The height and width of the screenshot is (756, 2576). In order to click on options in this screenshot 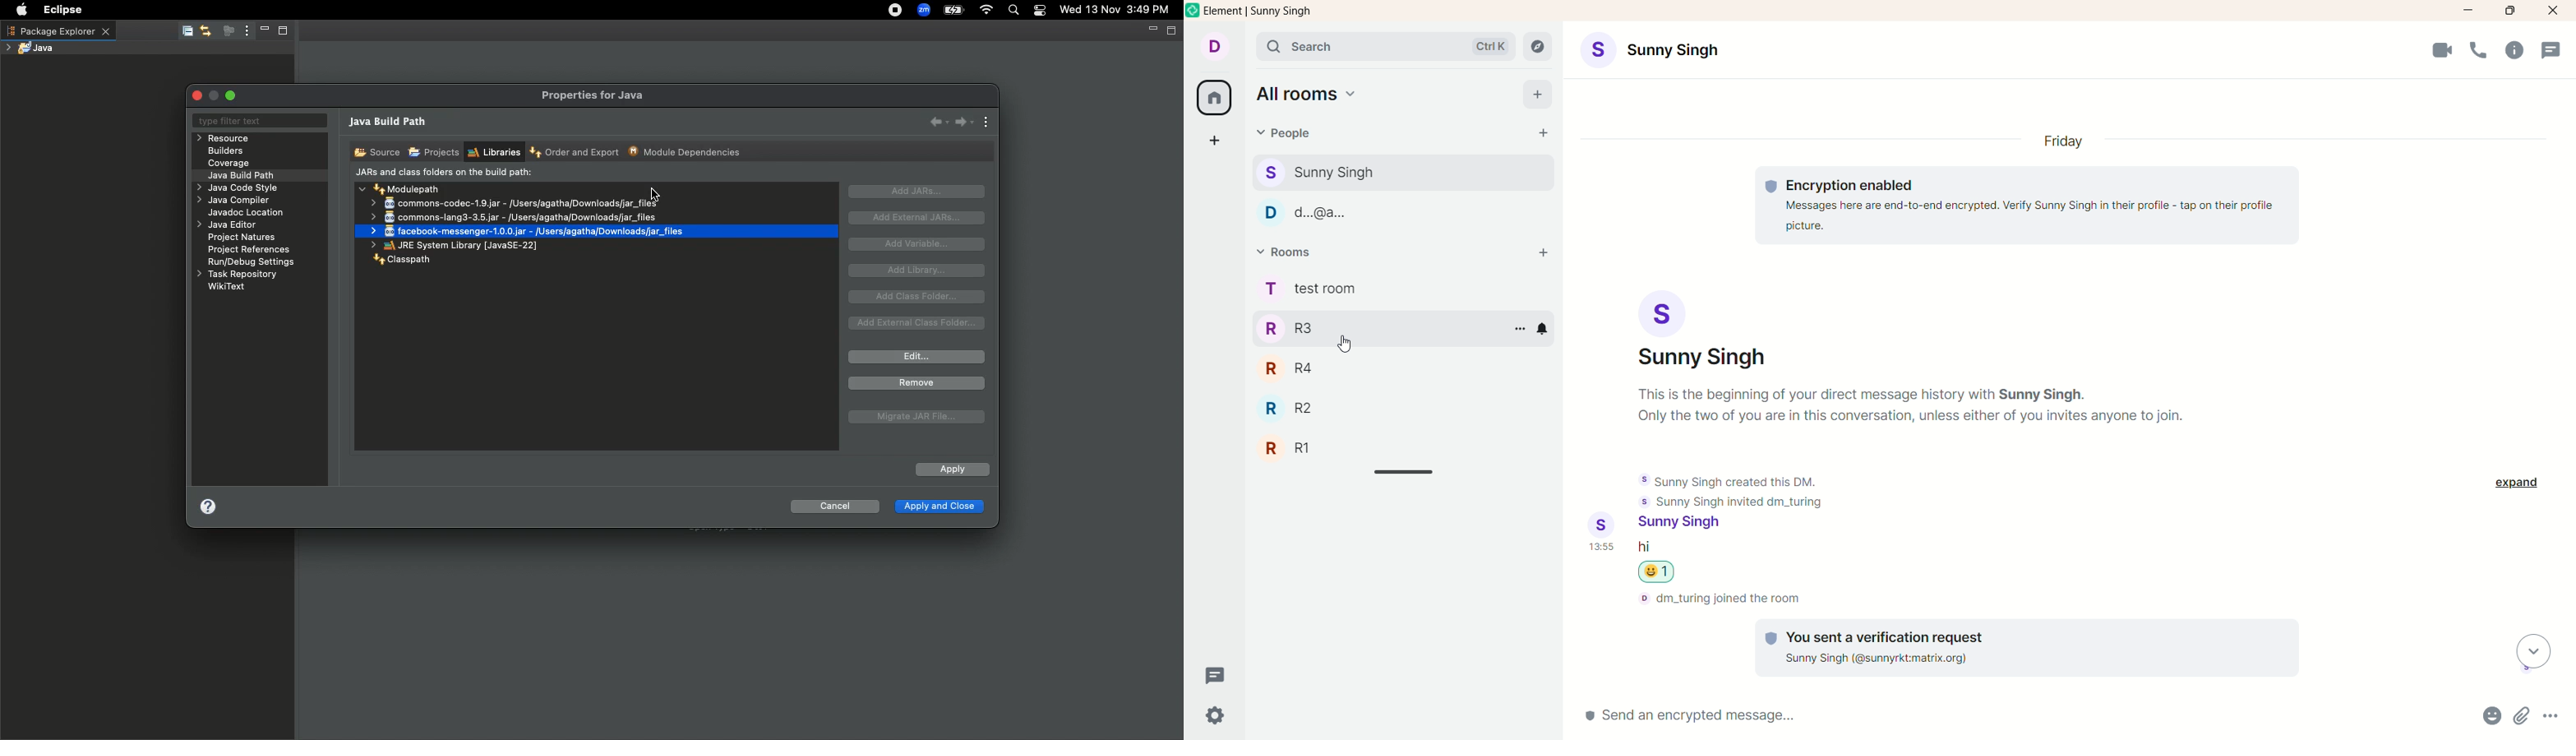, I will do `click(2553, 716)`.